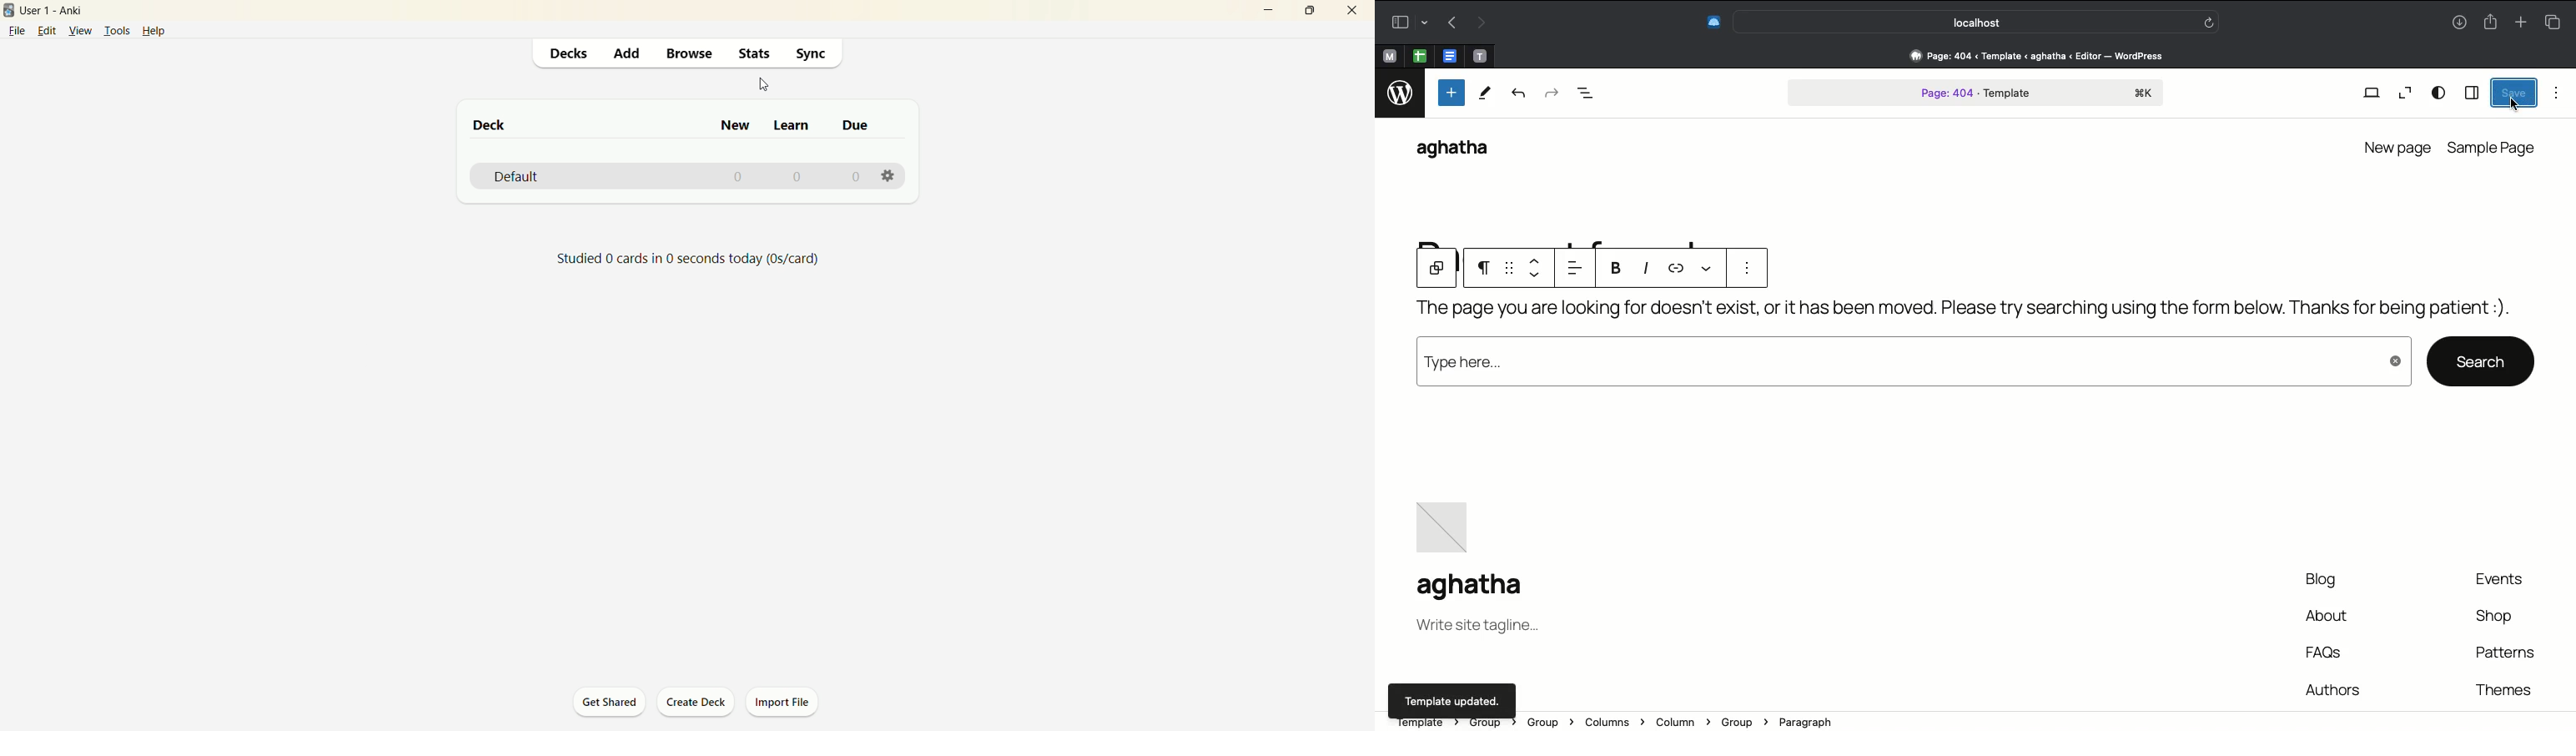 The image size is (2576, 756). Describe the element at coordinates (610, 702) in the screenshot. I see `get started` at that location.